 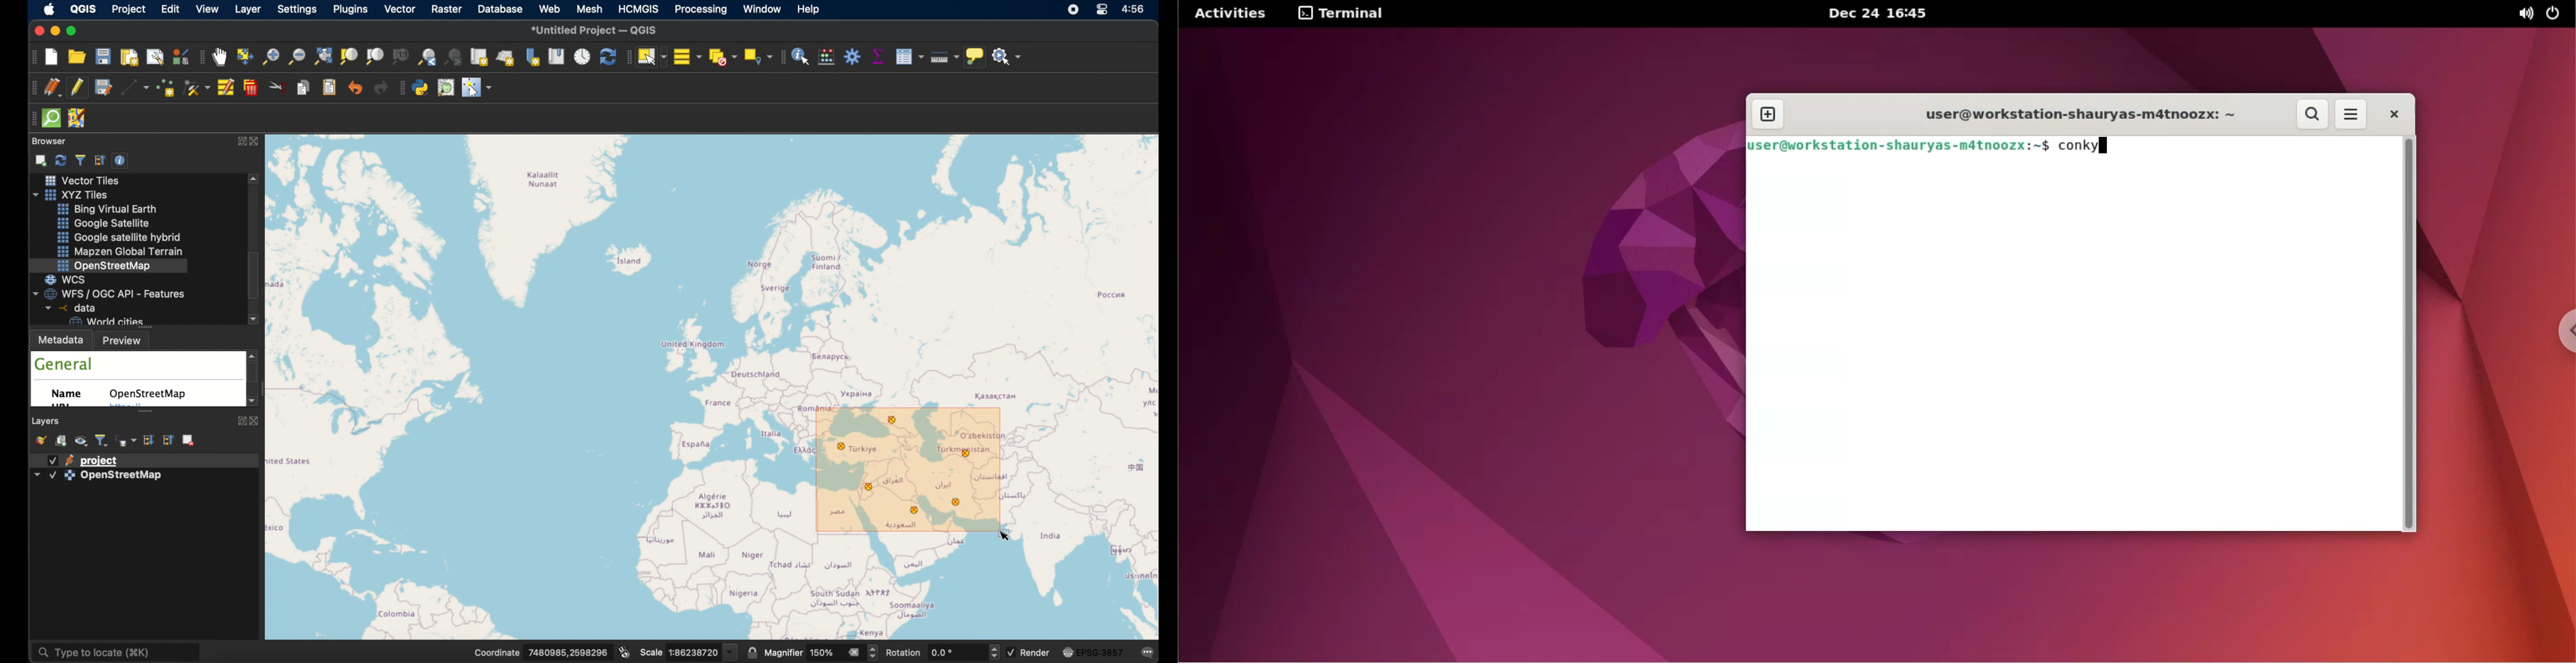 What do you see at coordinates (322, 56) in the screenshot?
I see `zoom full` at bounding box center [322, 56].